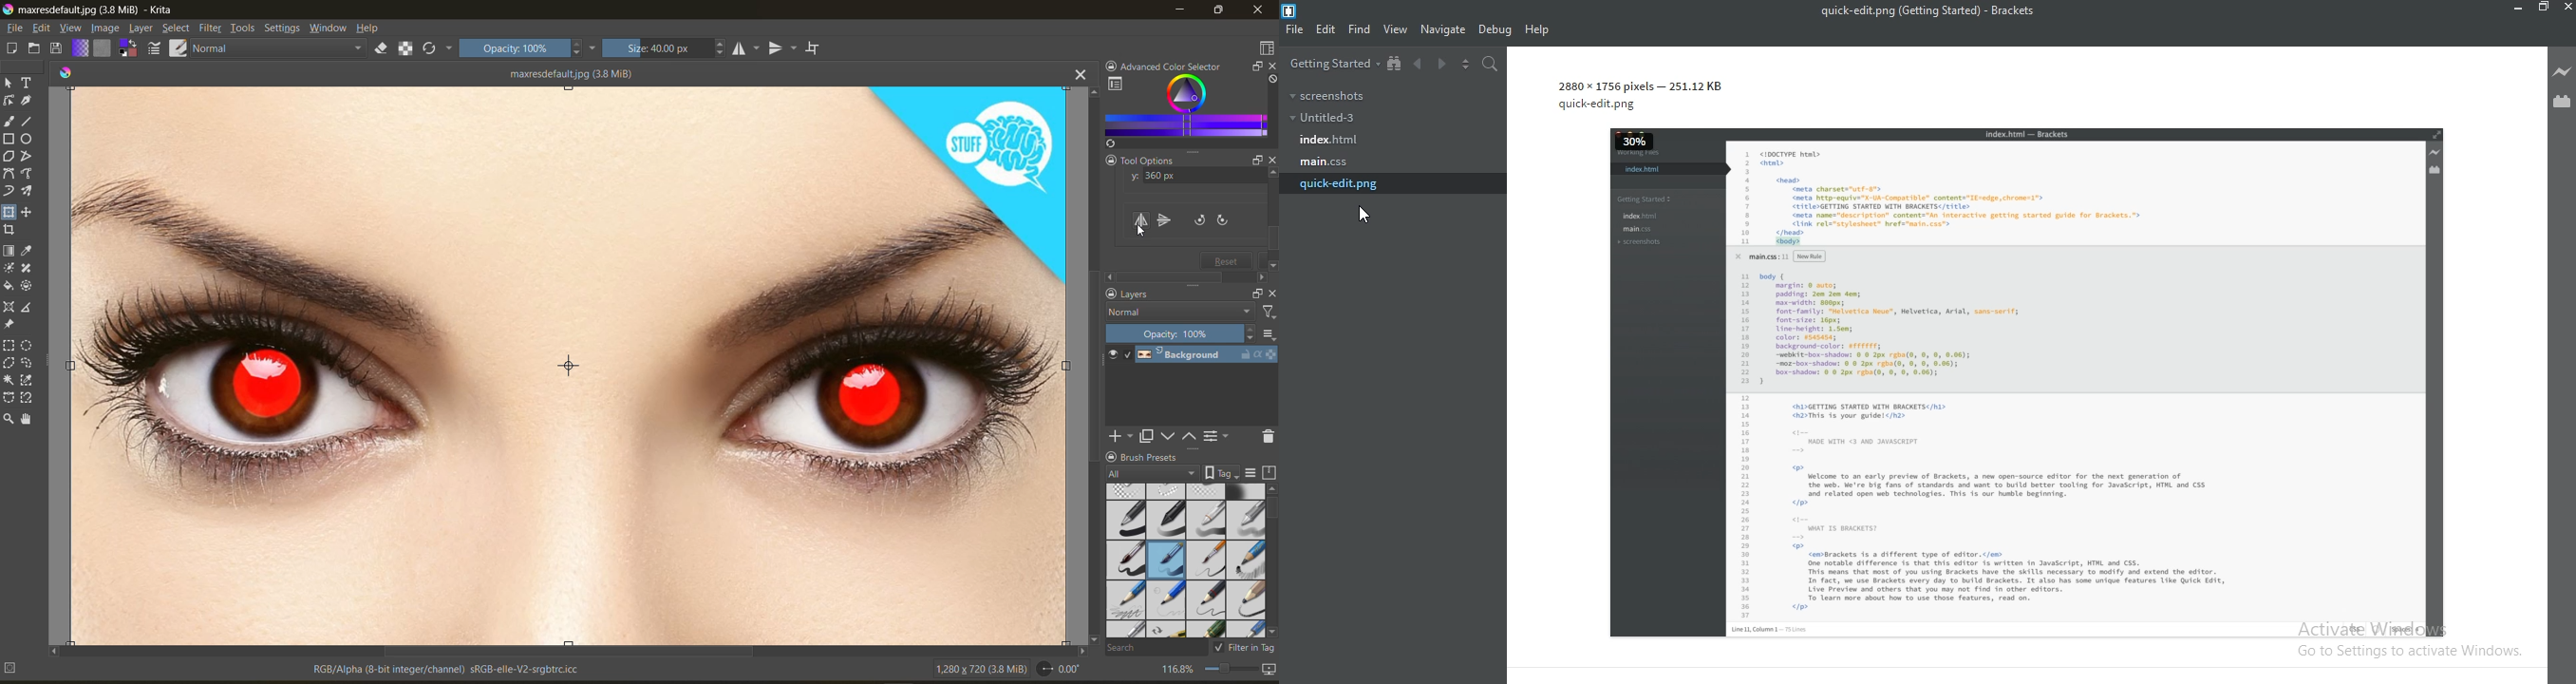 Image resolution: width=2576 pixels, height=700 pixels. What do you see at coordinates (1185, 559) in the screenshot?
I see `brush presets` at bounding box center [1185, 559].